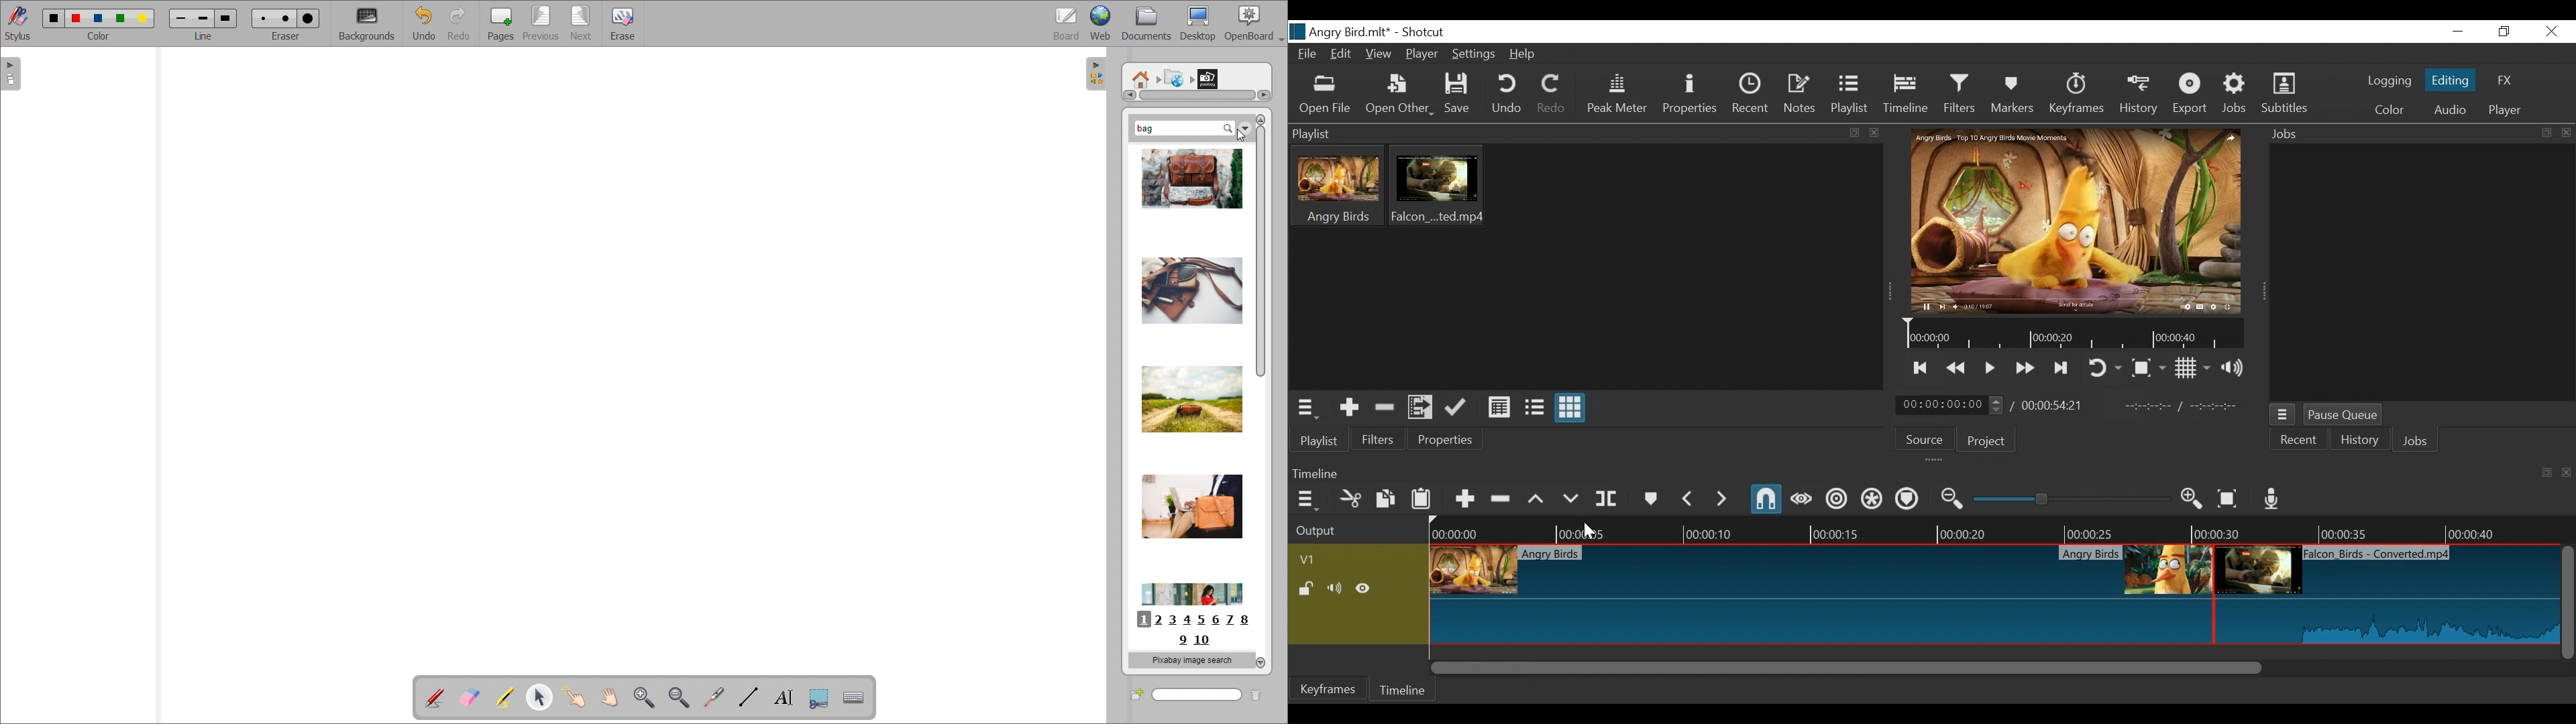 Image resolution: width=2576 pixels, height=728 pixels. Describe the element at coordinates (2388, 593) in the screenshot. I see `Clip` at that location.